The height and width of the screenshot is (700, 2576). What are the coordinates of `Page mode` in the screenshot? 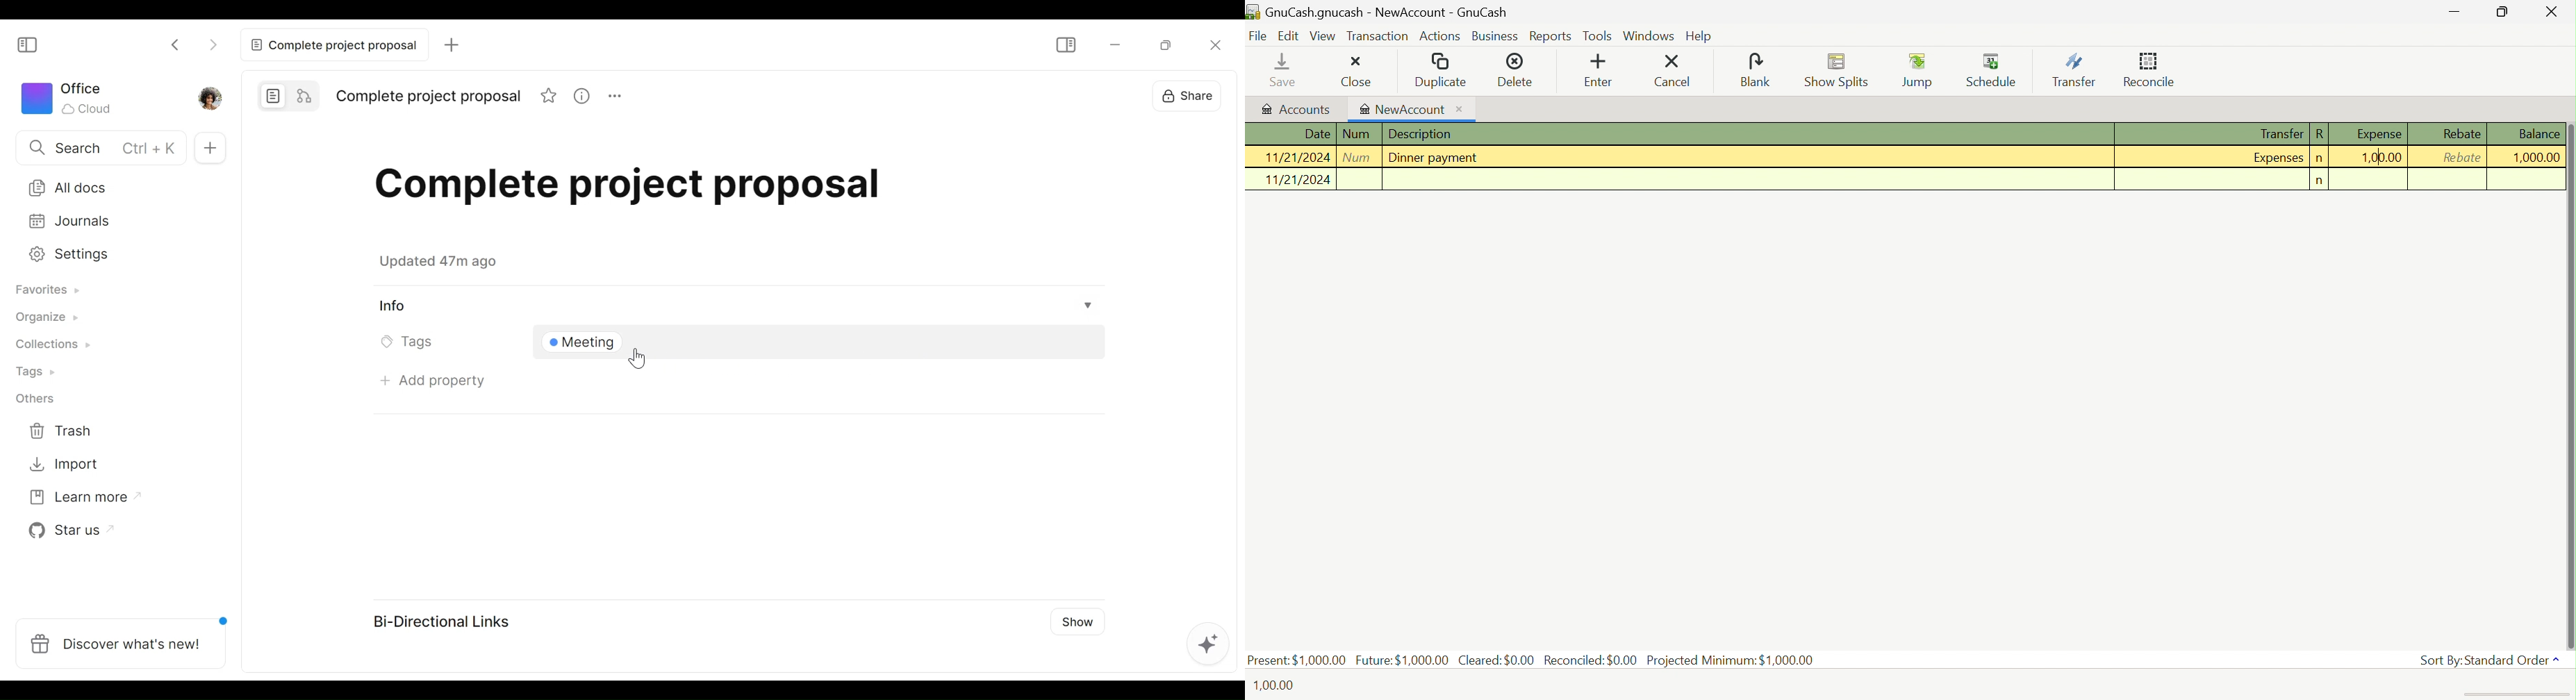 It's located at (270, 94).